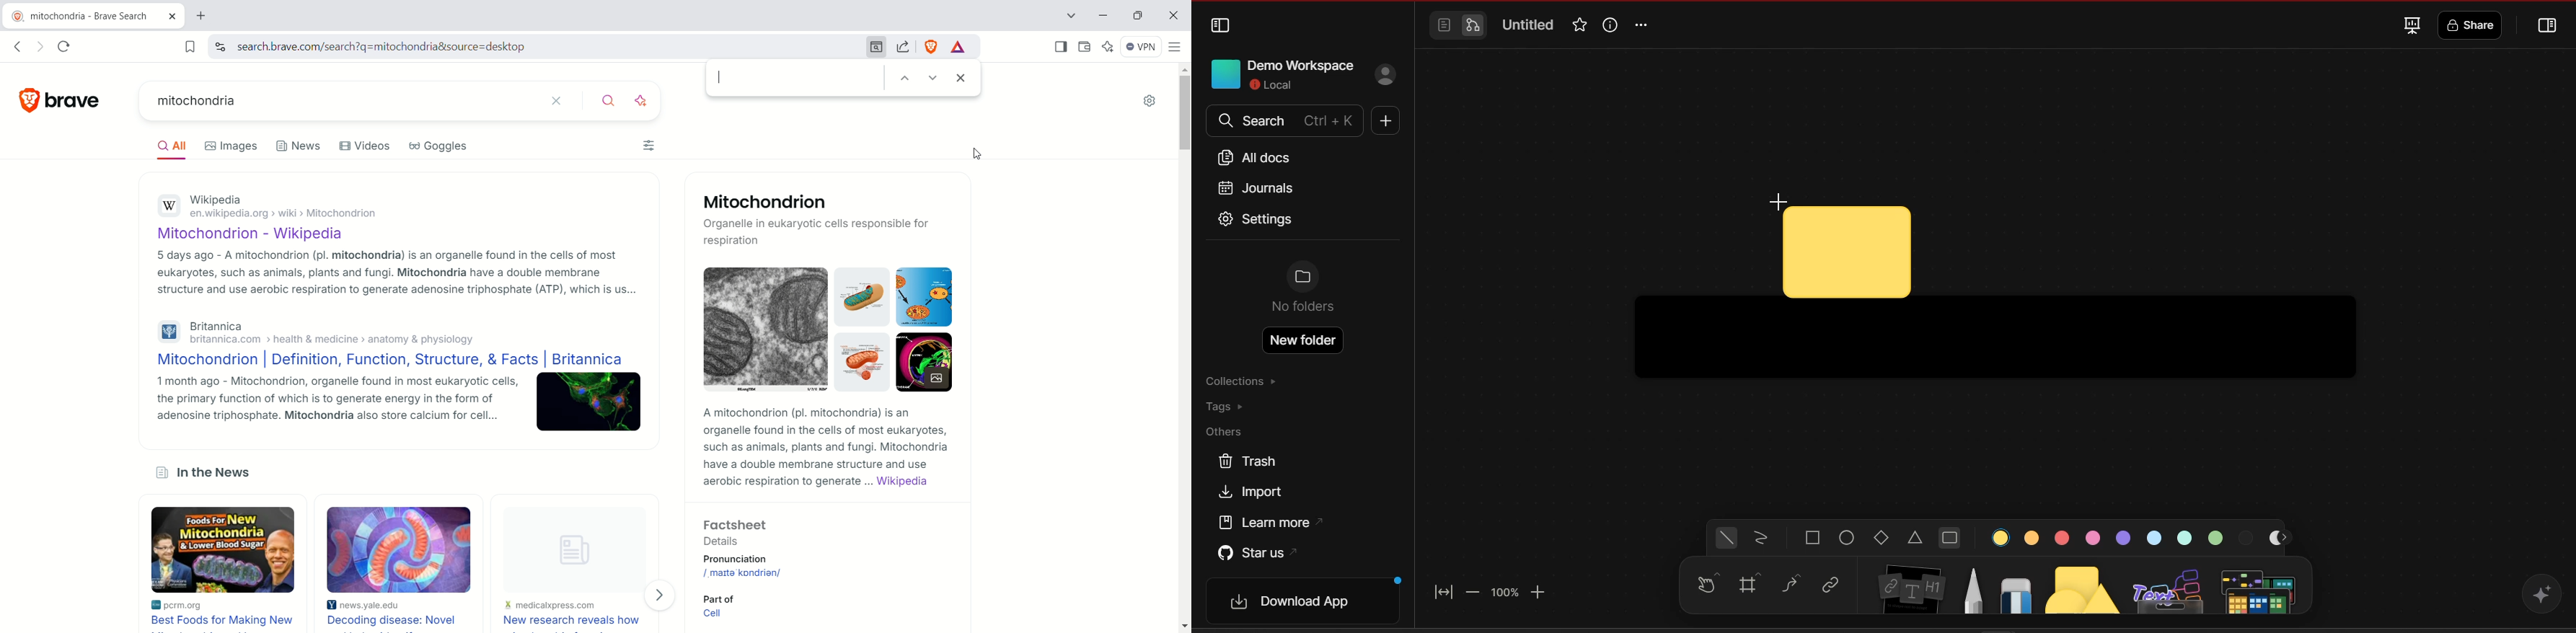  I want to click on collections, so click(1244, 382).